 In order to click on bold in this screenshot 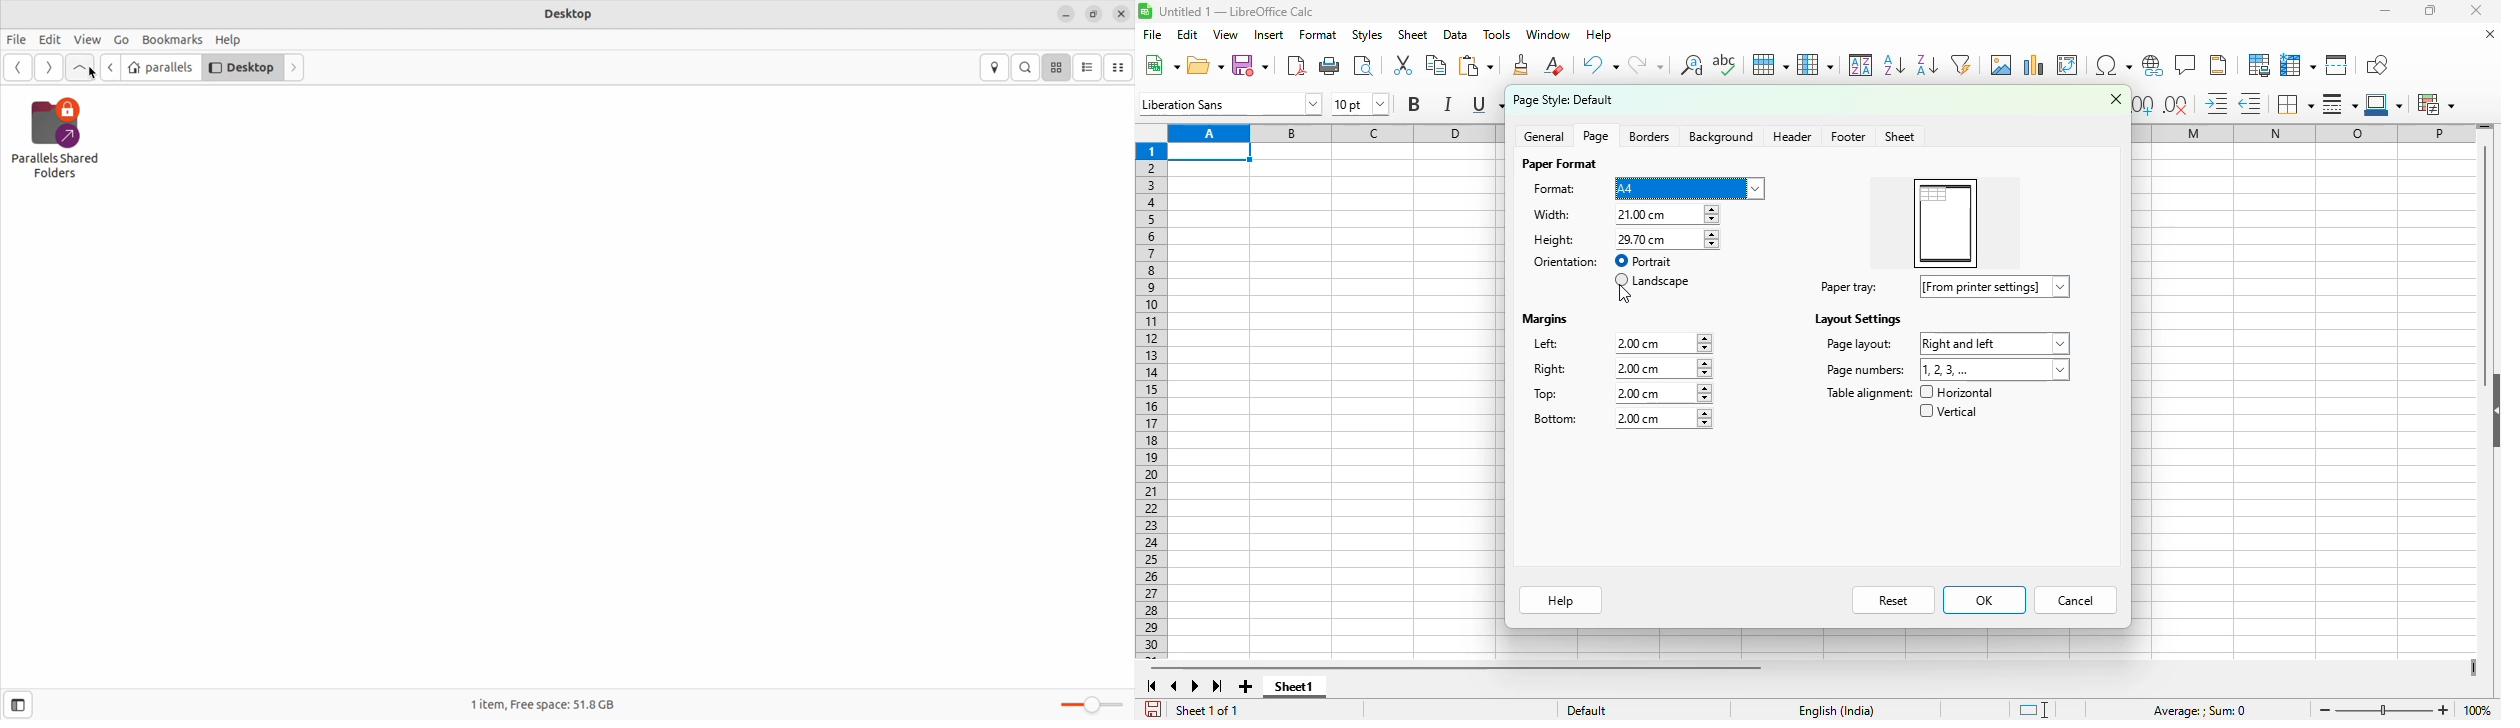, I will do `click(1414, 103)`.